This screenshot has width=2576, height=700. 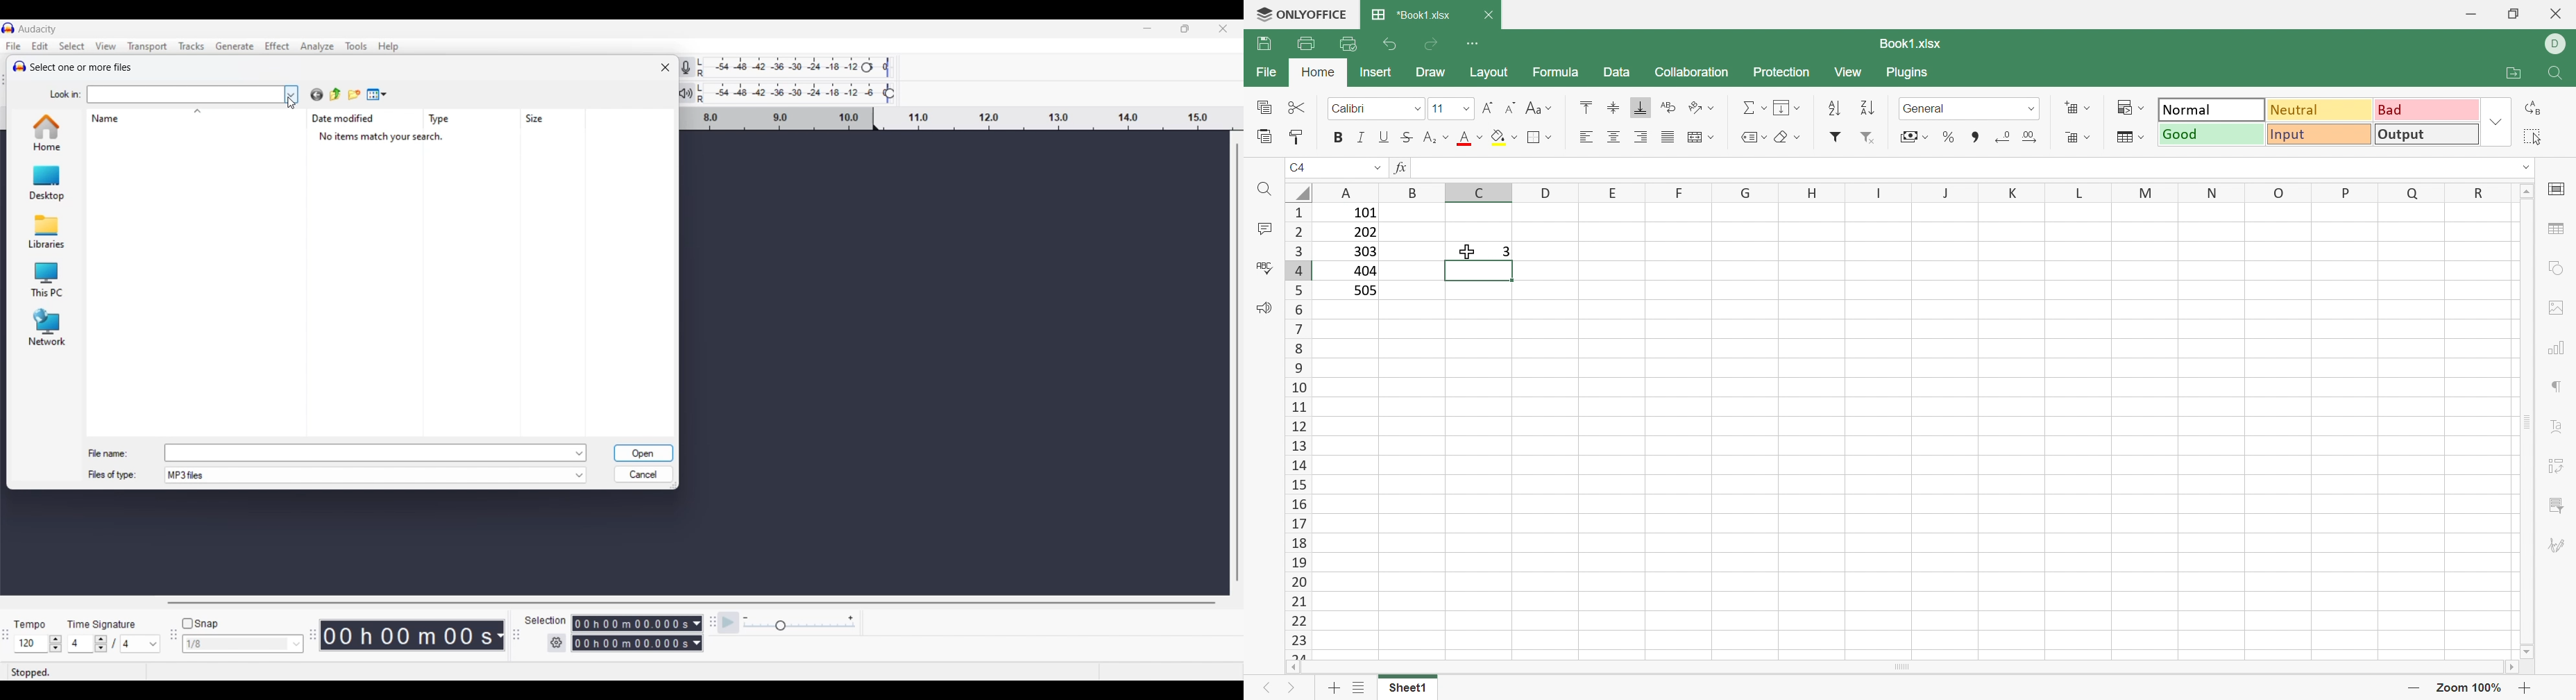 I want to click on Fill, so click(x=1787, y=108).